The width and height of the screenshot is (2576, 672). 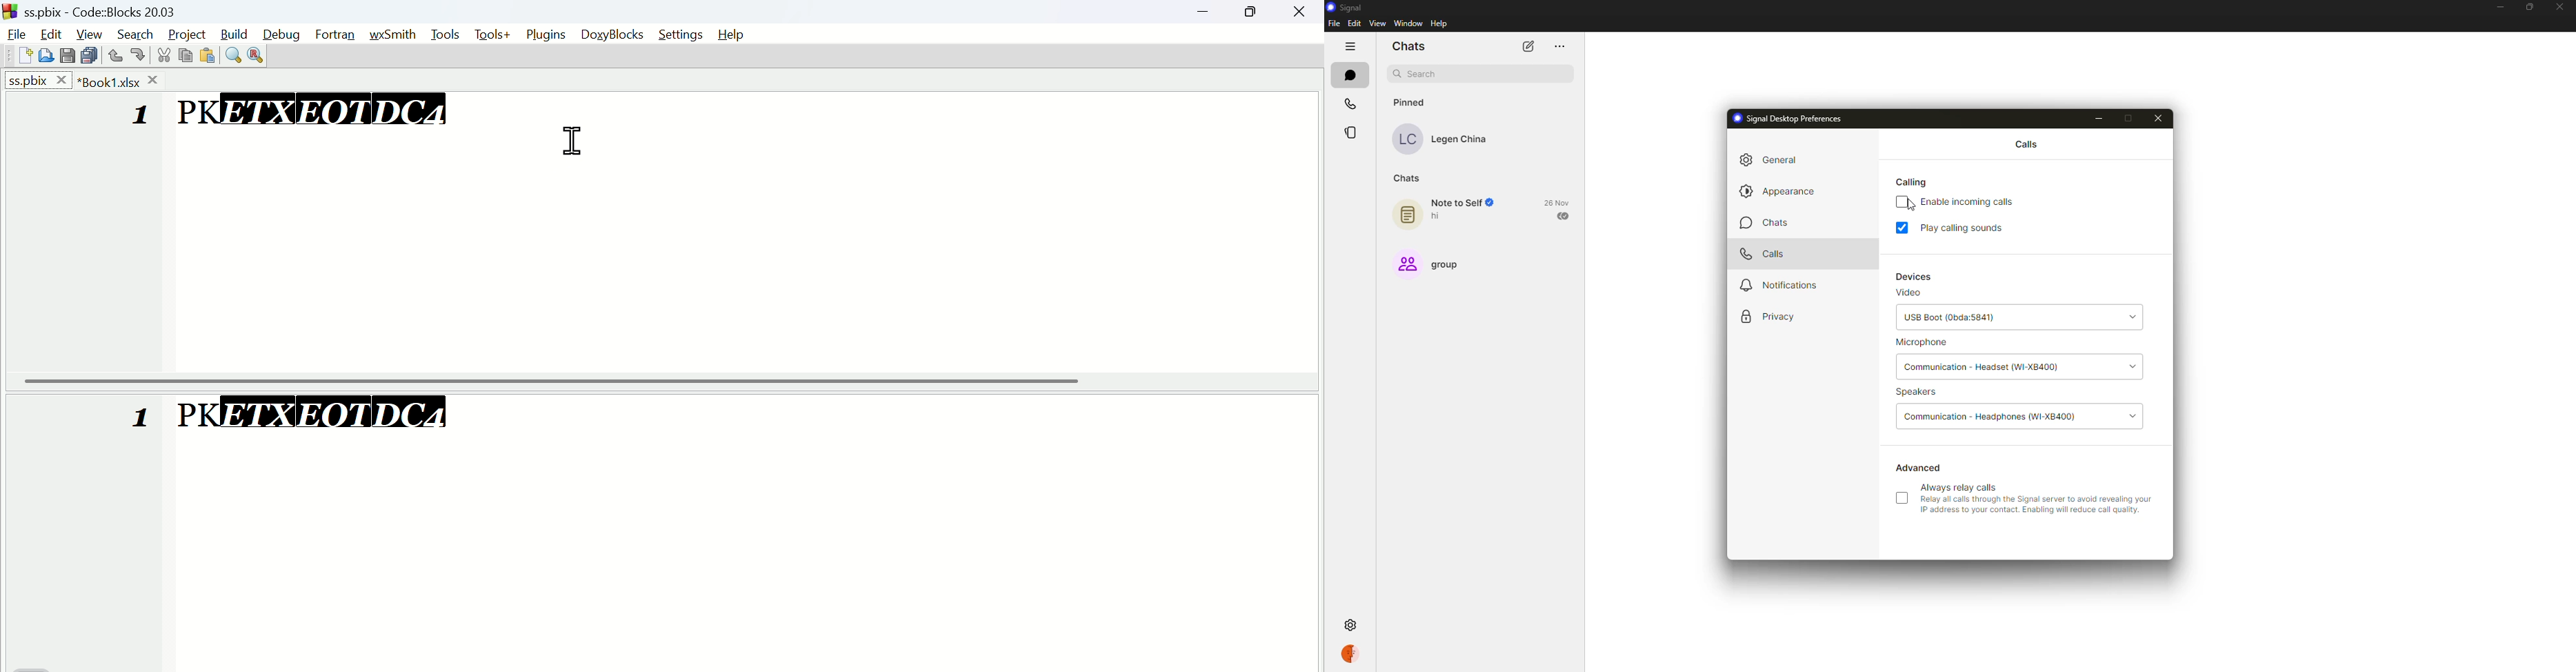 I want to click on help, so click(x=1440, y=23).